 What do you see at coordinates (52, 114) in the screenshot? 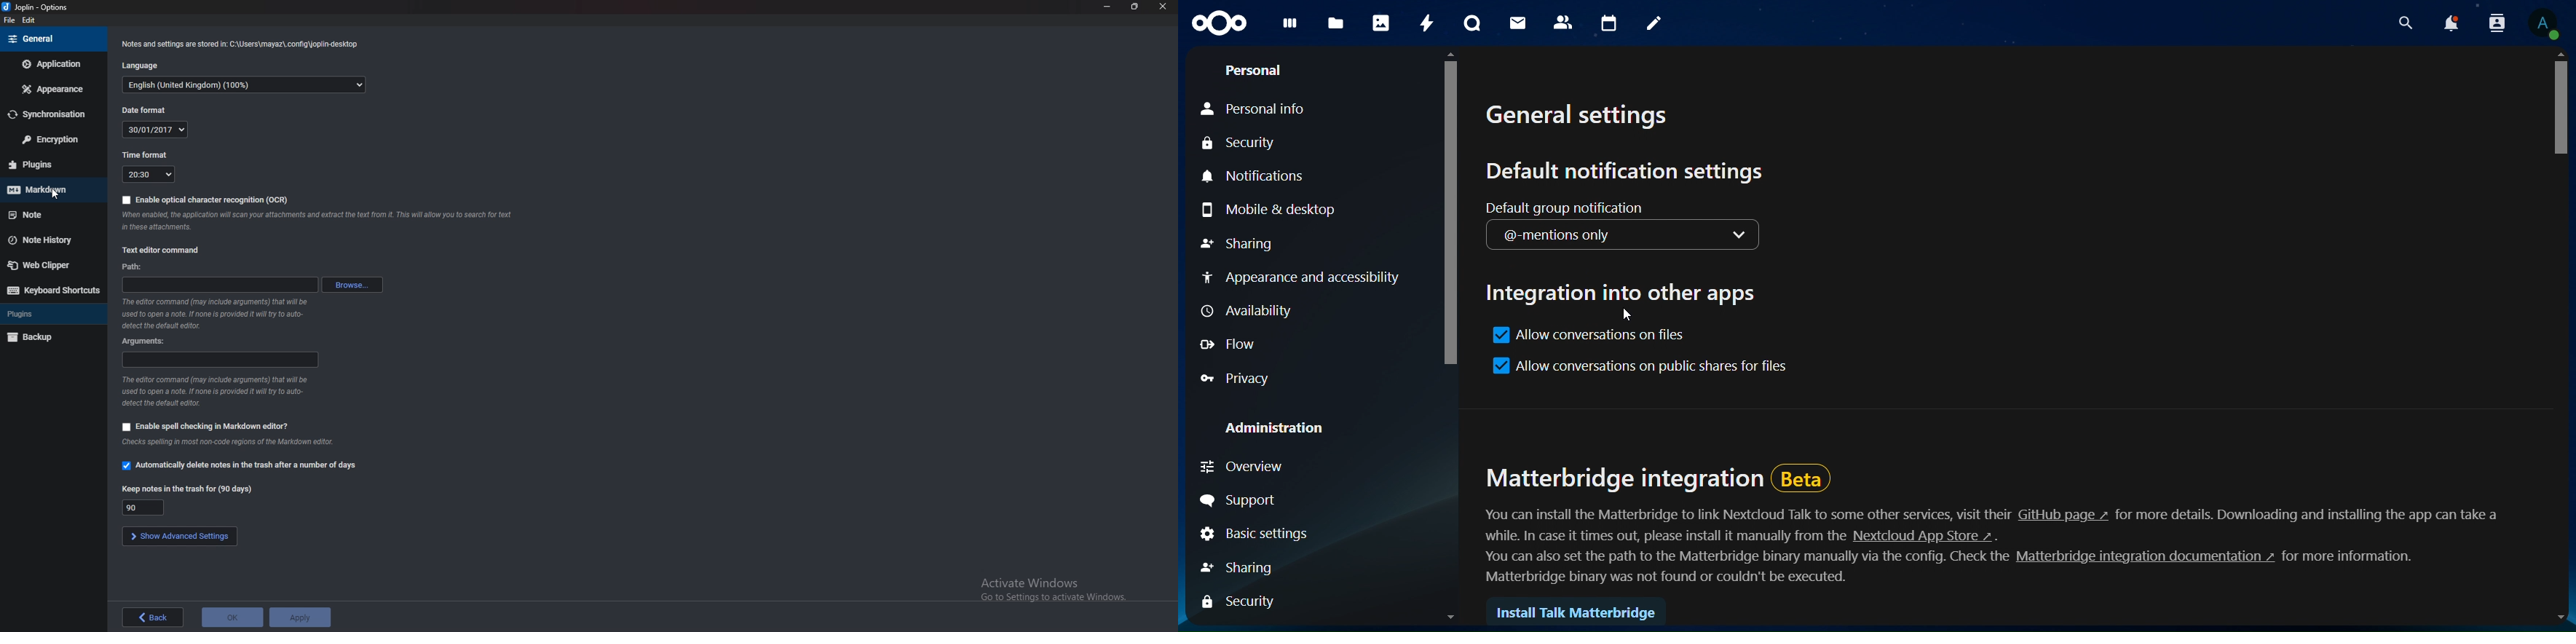
I see `Synchronization` at bounding box center [52, 114].